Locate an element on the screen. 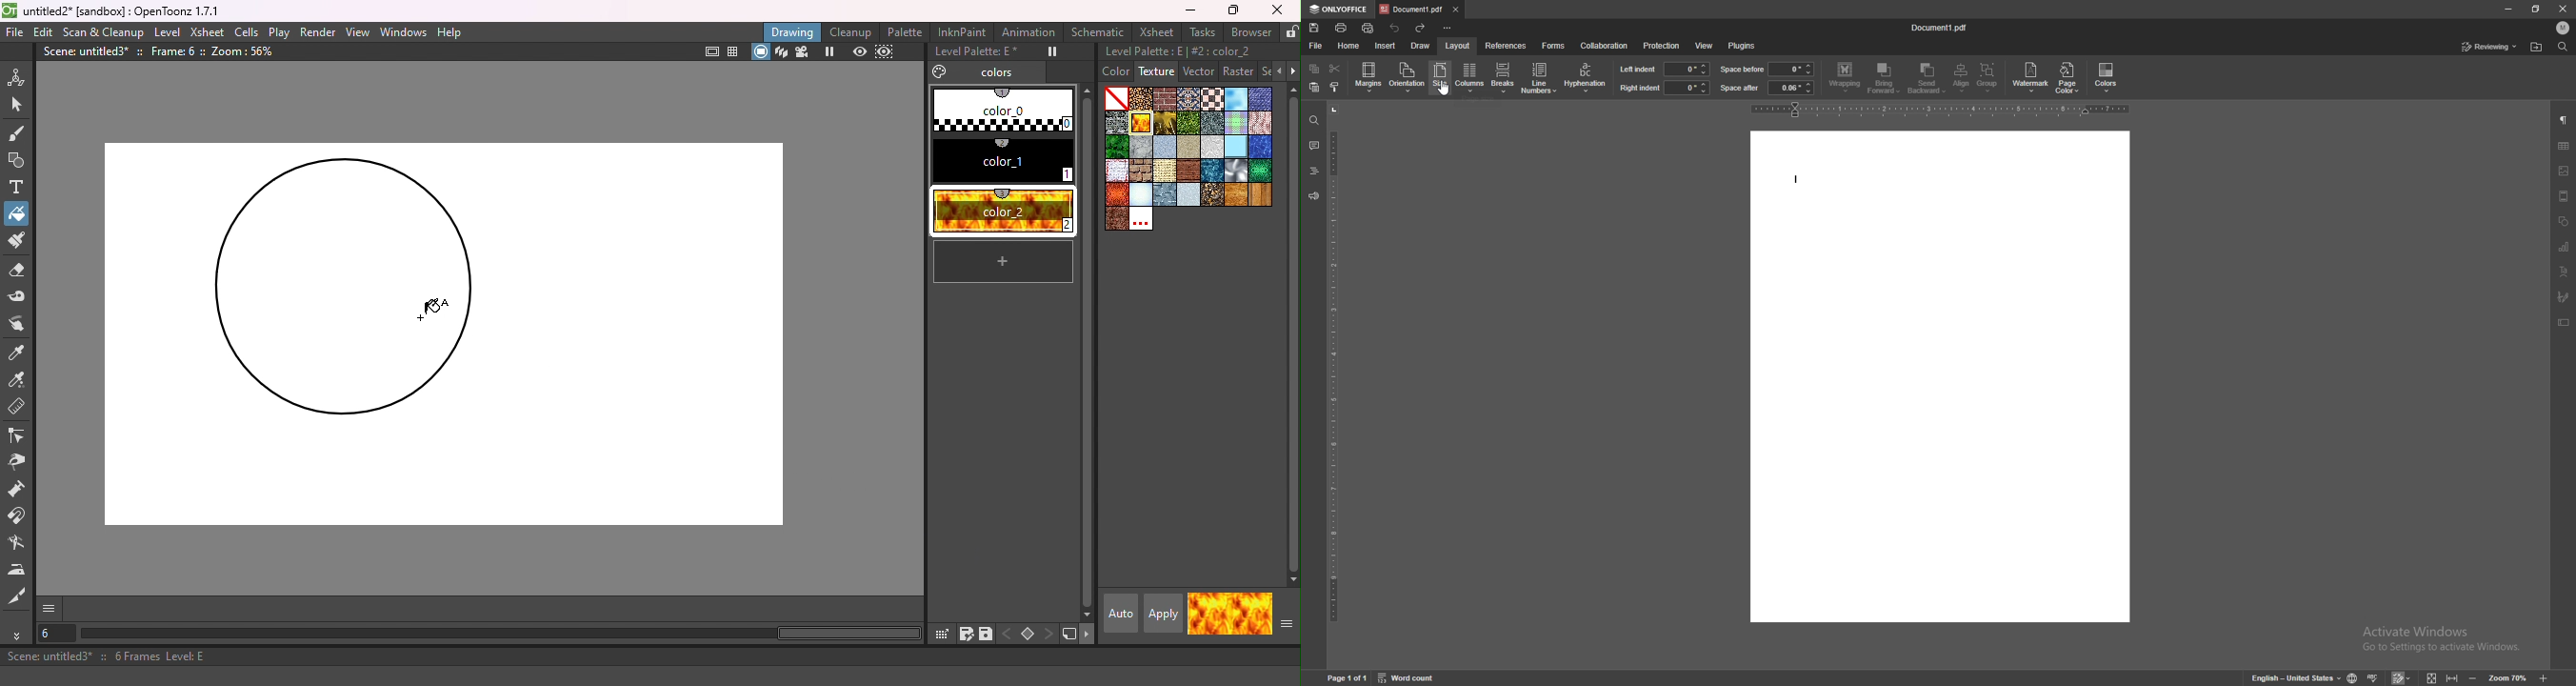  Next is located at coordinates (1292, 71).